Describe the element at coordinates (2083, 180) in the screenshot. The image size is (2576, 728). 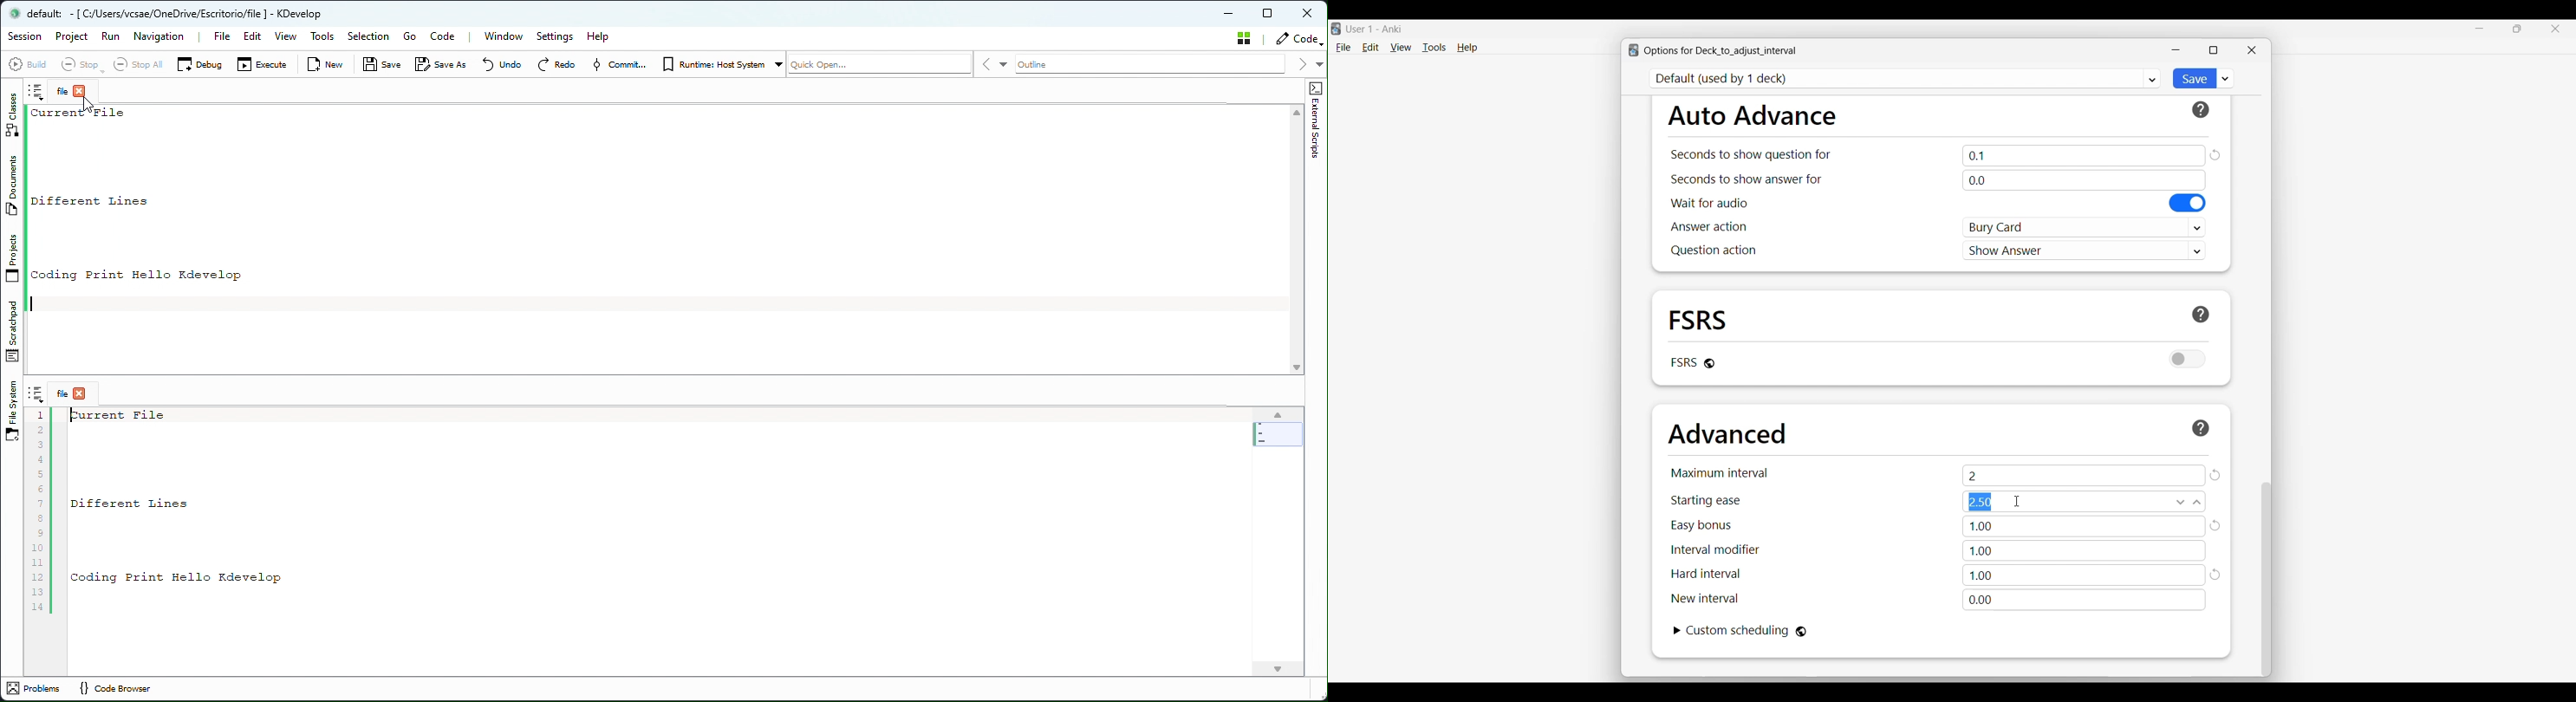
I see `0.0` at that location.